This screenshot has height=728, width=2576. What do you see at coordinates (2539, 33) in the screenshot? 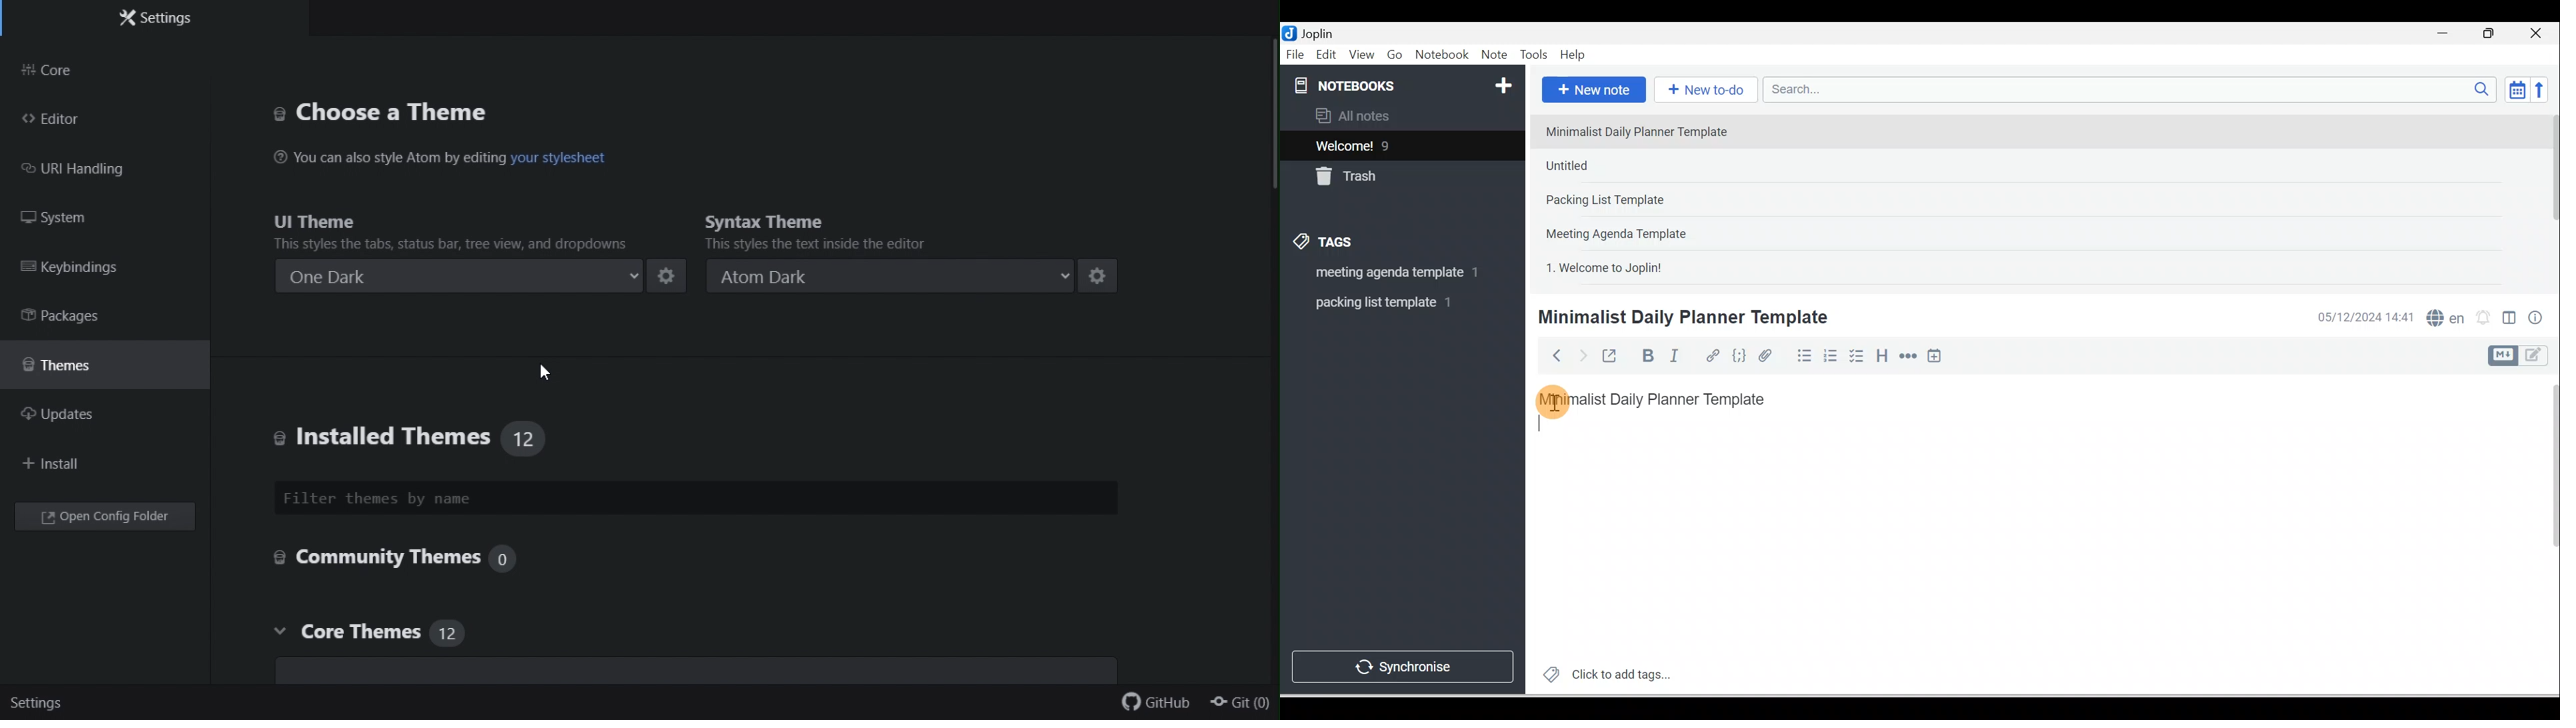
I see `Close` at bounding box center [2539, 33].